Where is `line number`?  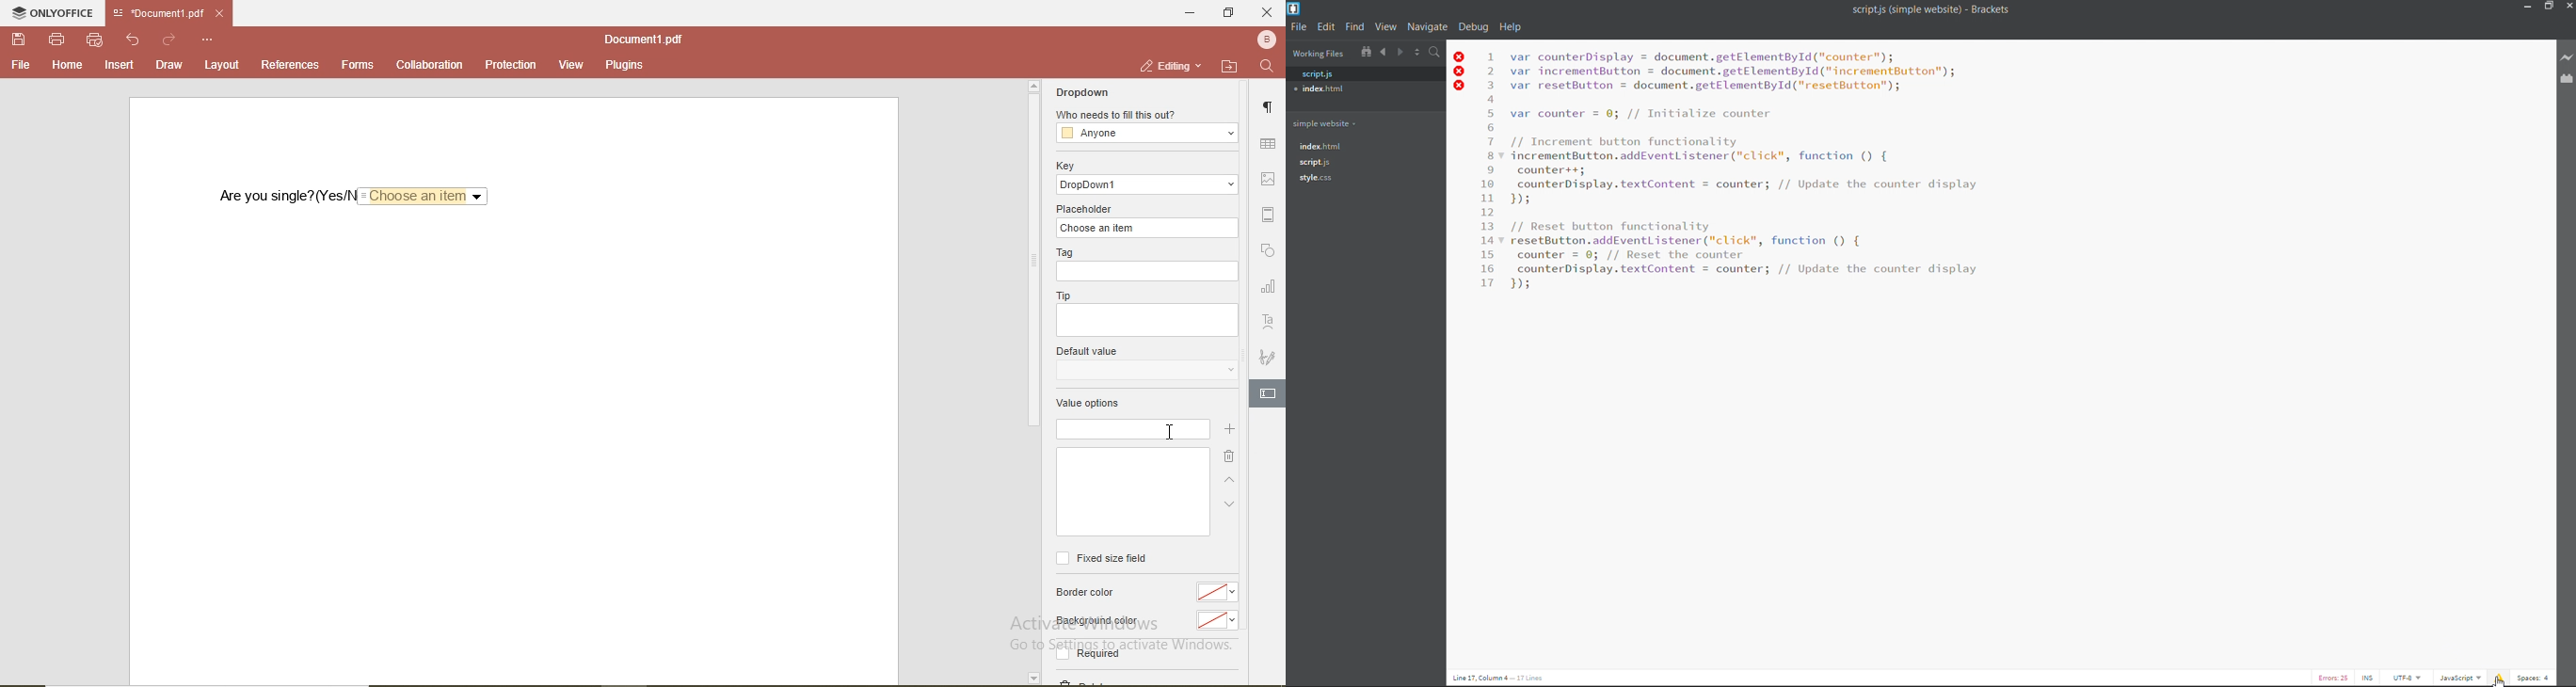 line number is located at coordinates (1489, 172).